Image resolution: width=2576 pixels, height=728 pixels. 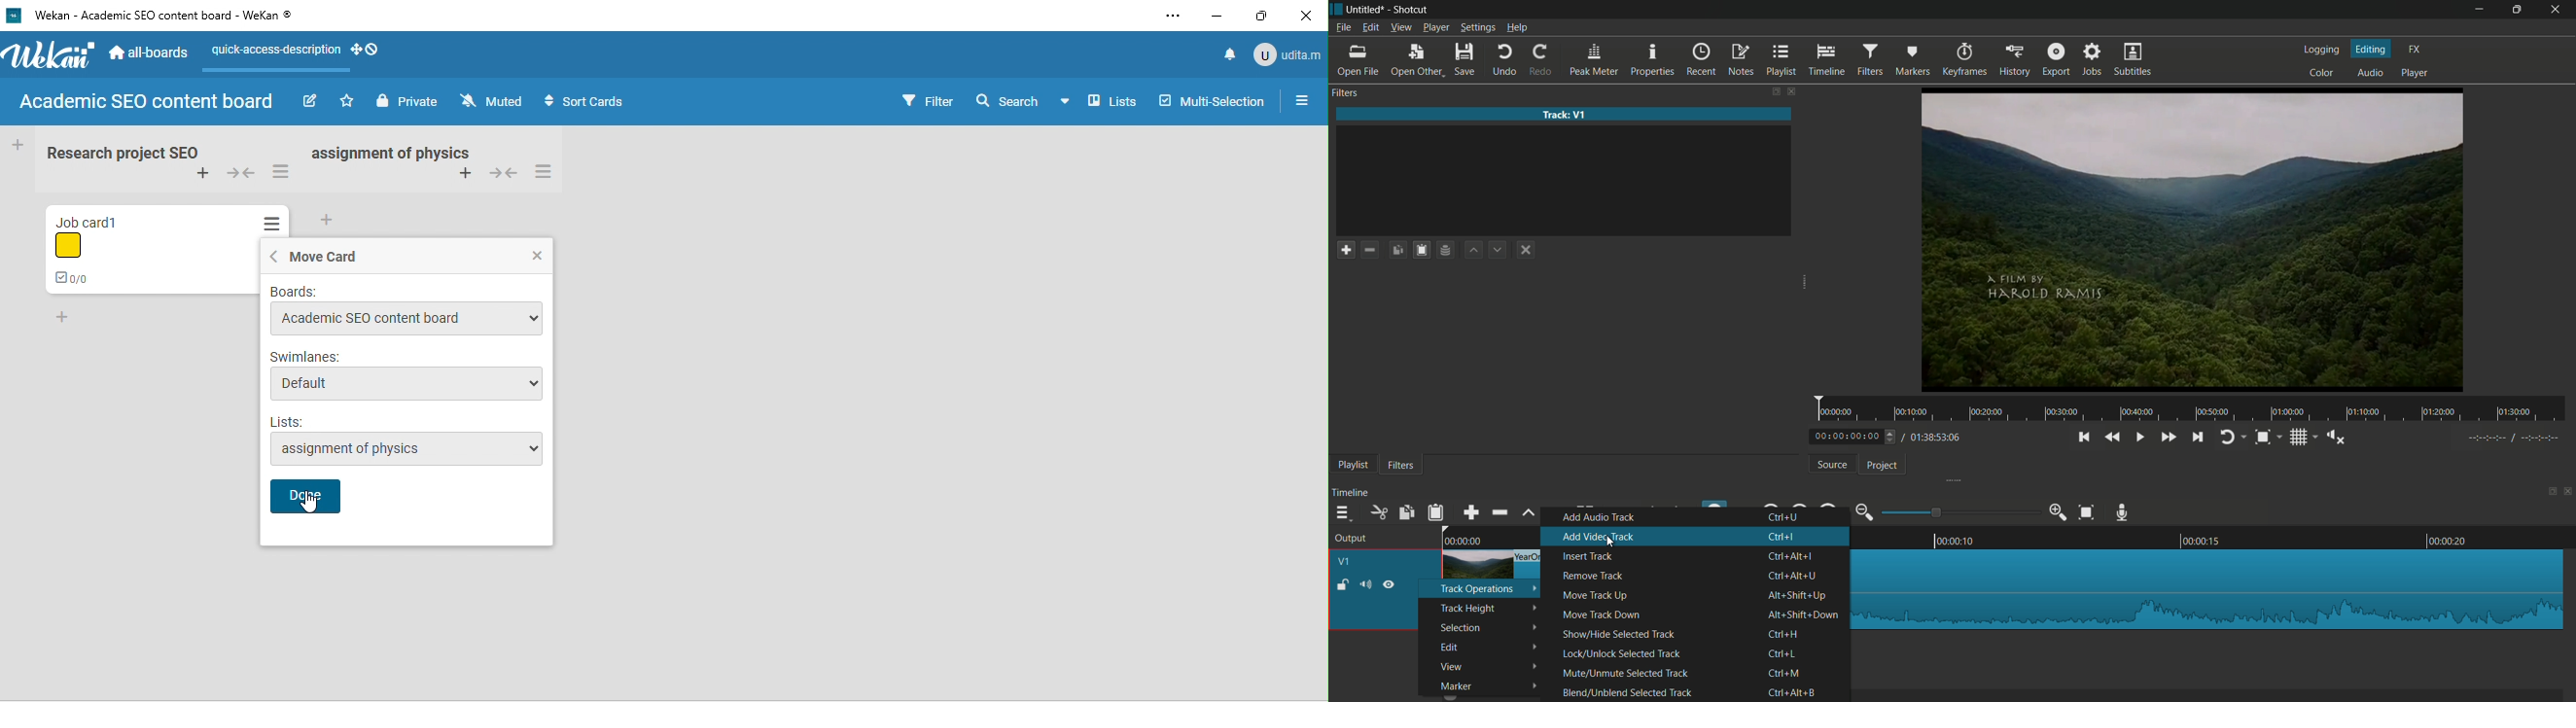 What do you see at coordinates (1435, 512) in the screenshot?
I see `paste` at bounding box center [1435, 512].